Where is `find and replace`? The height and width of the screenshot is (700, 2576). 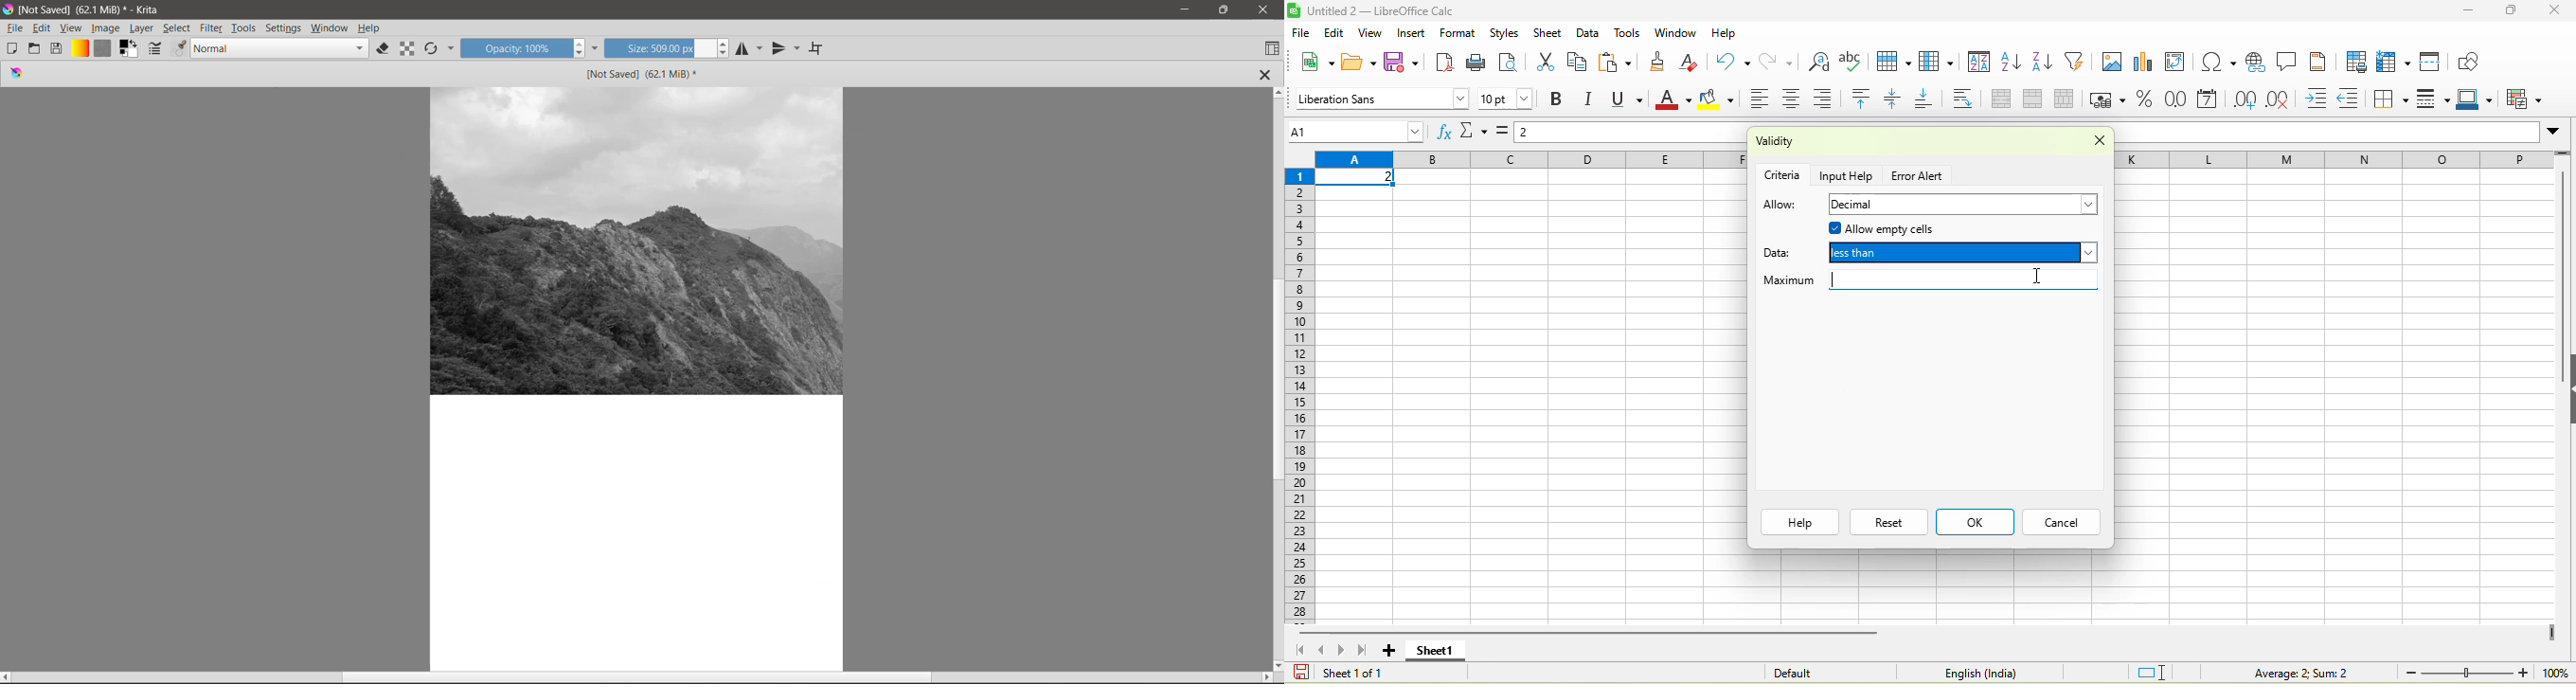 find and replace is located at coordinates (1819, 61).